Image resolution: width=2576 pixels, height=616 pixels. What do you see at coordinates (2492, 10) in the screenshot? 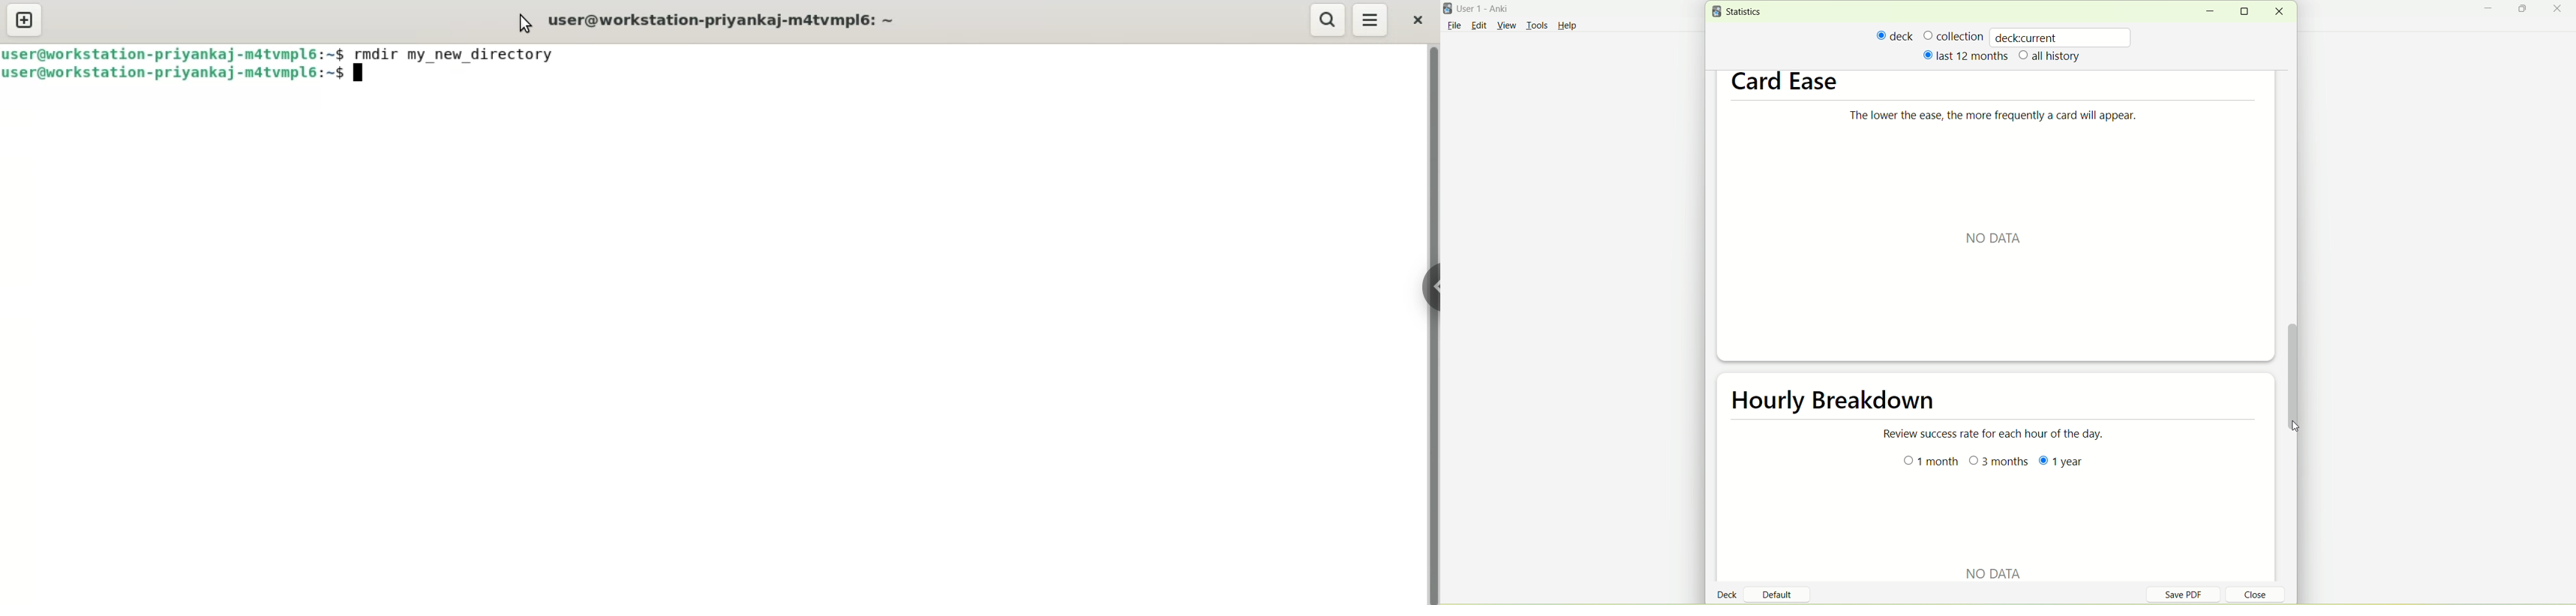
I see `minimize` at bounding box center [2492, 10].